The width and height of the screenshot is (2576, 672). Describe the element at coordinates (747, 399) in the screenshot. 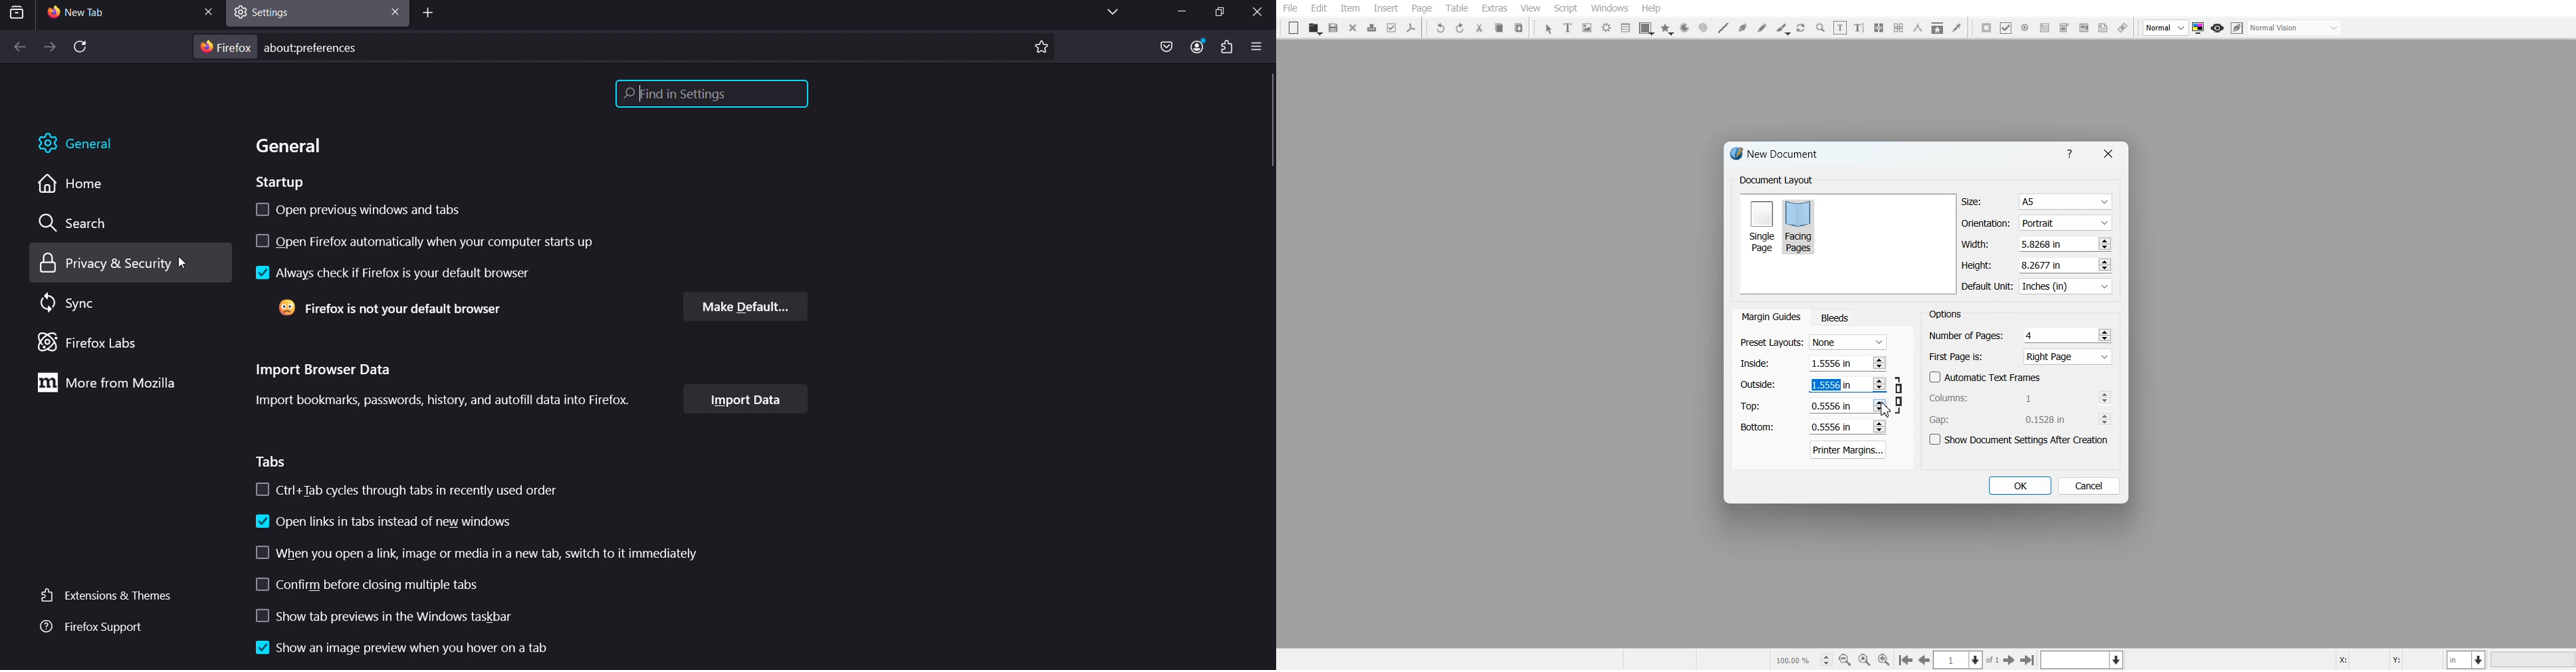

I see `import data` at that location.